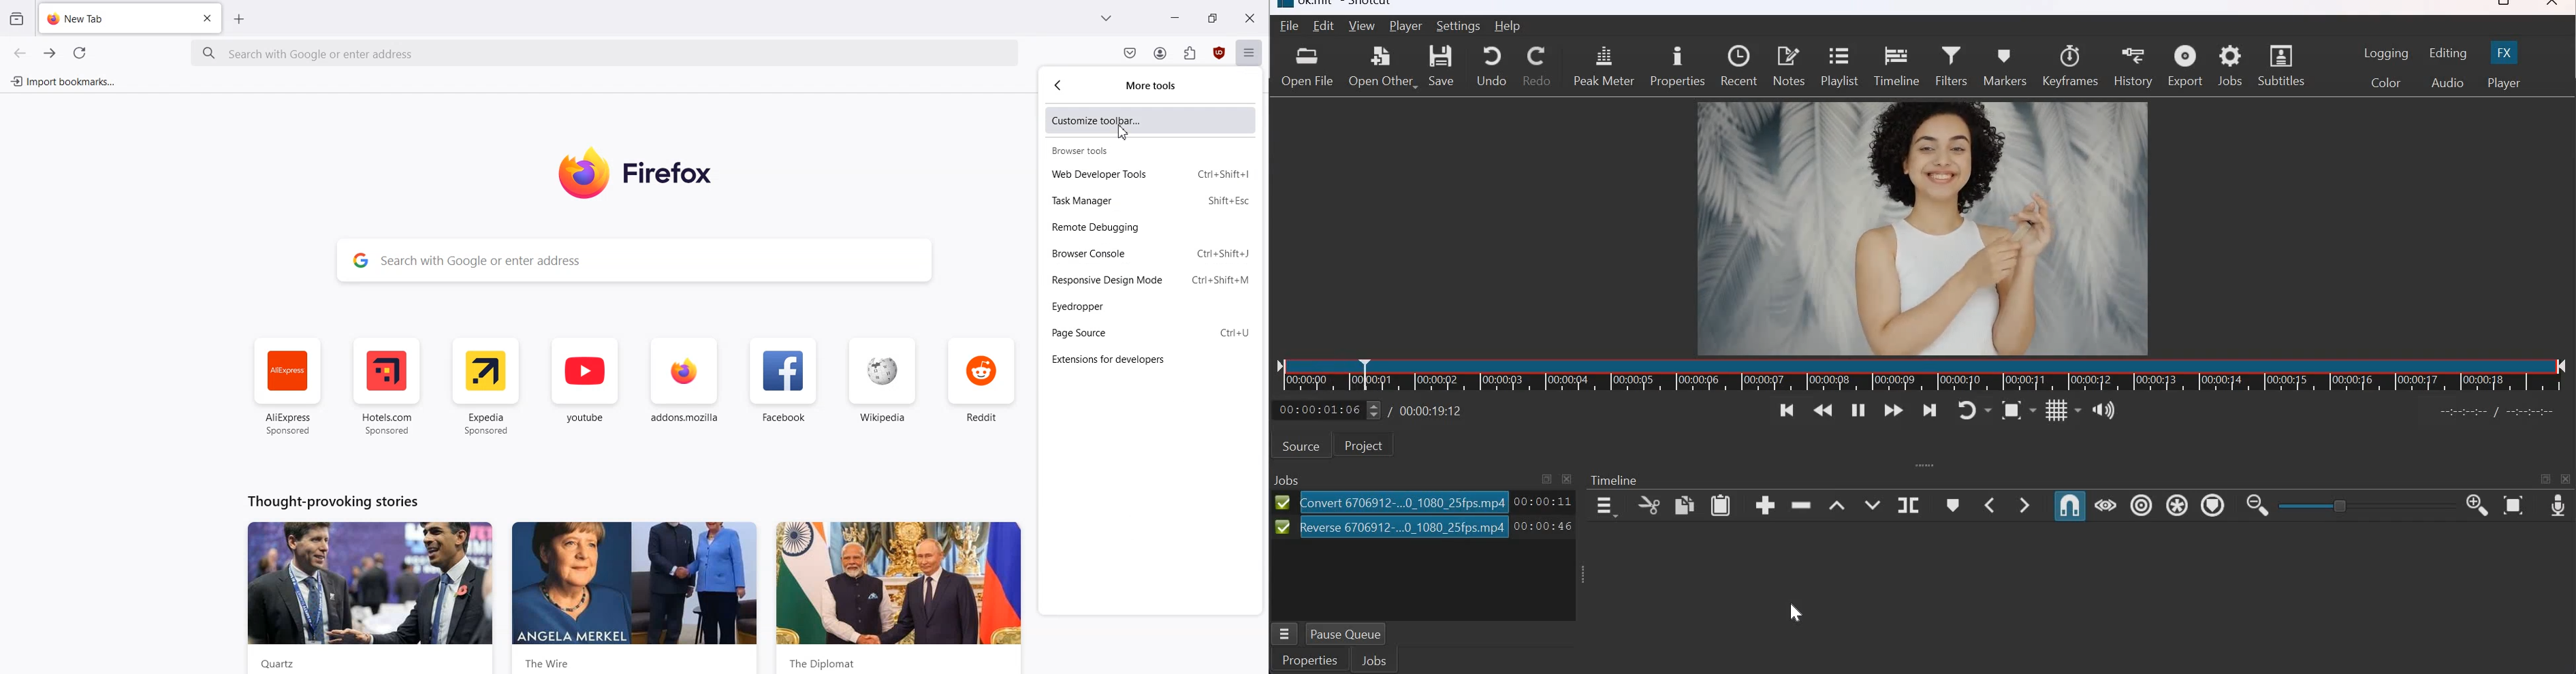  Describe the element at coordinates (1362, 25) in the screenshot. I see `View` at that location.